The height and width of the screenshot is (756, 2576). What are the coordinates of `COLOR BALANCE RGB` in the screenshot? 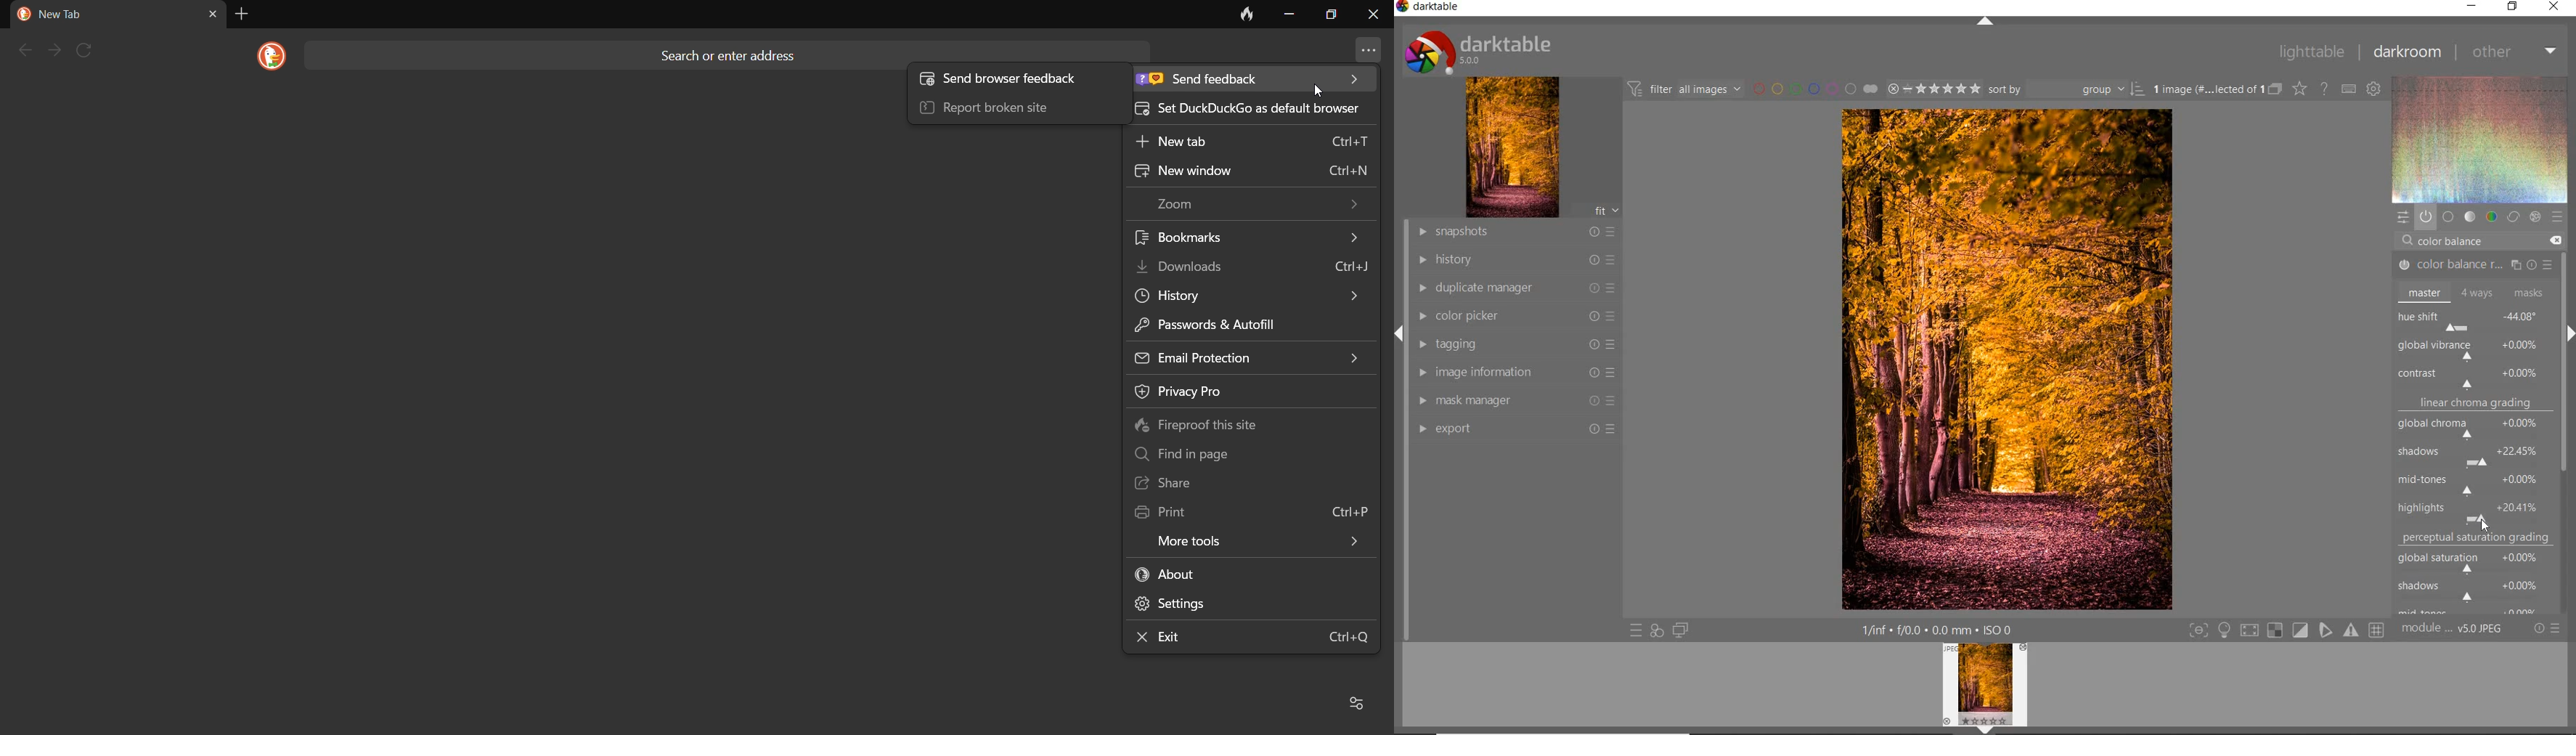 It's located at (2472, 265).